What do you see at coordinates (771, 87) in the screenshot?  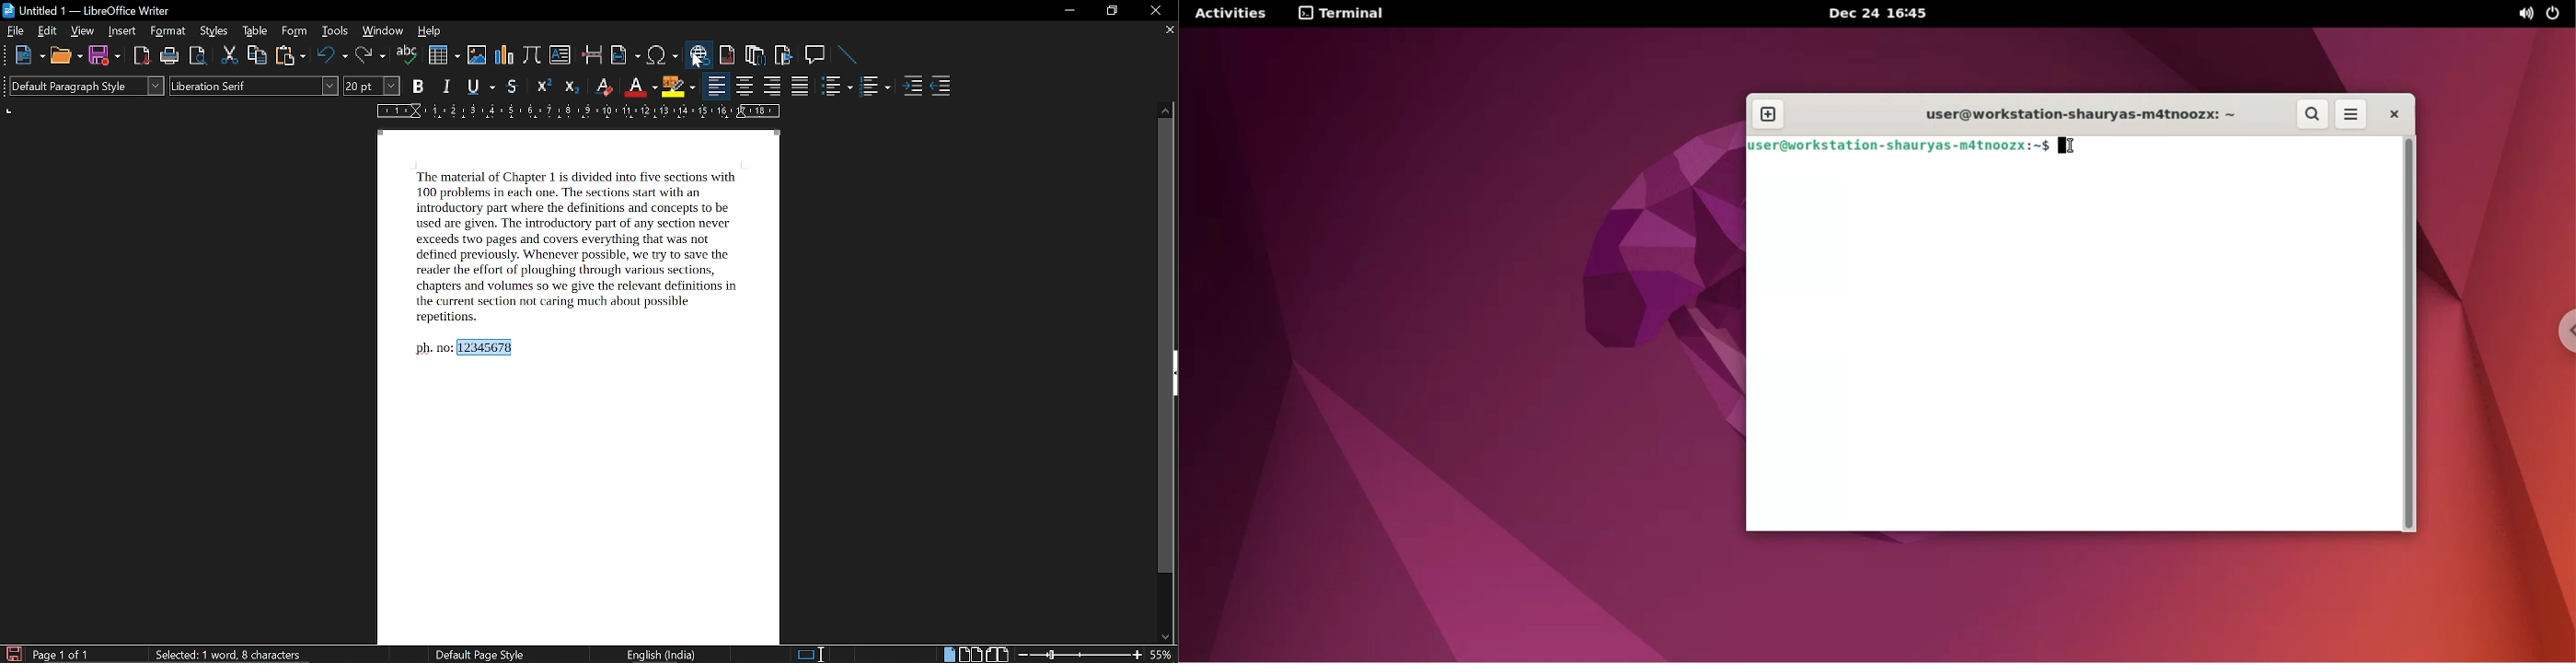 I see `align right` at bounding box center [771, 87].